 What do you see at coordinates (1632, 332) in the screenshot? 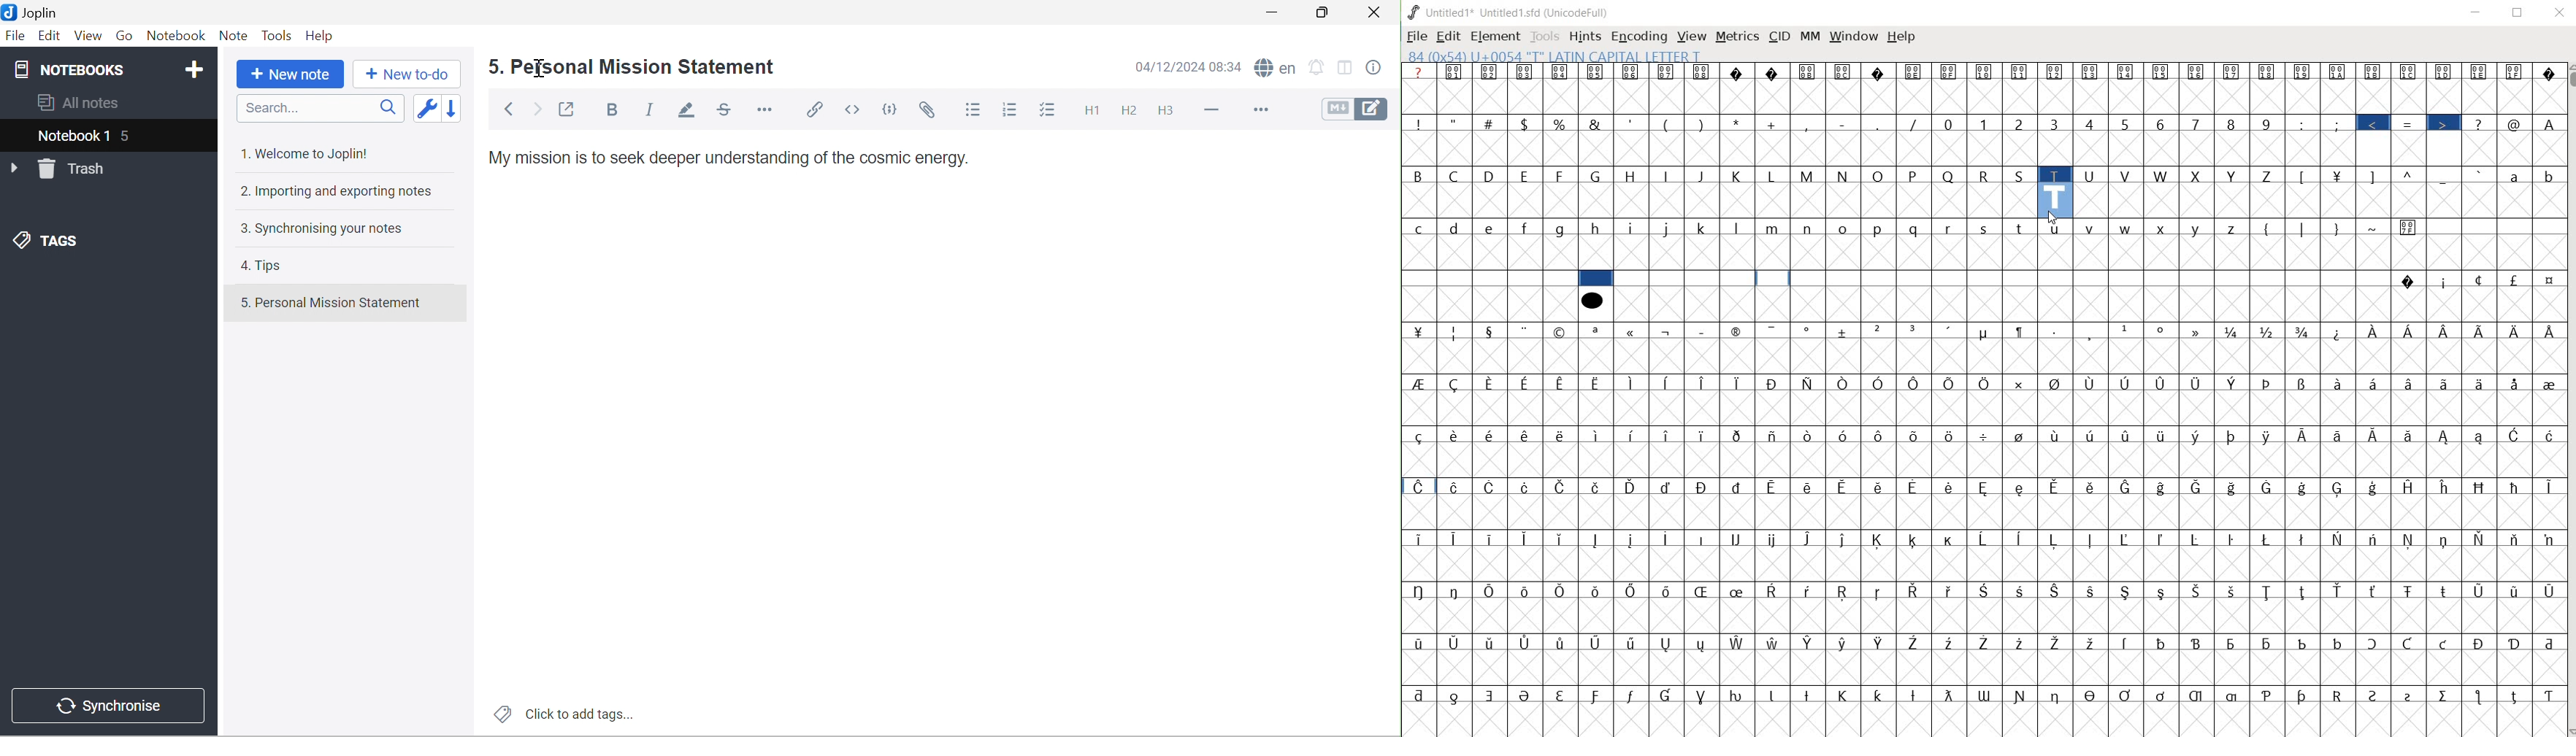
I see `Symbol` at bounding box center [1632, 332].